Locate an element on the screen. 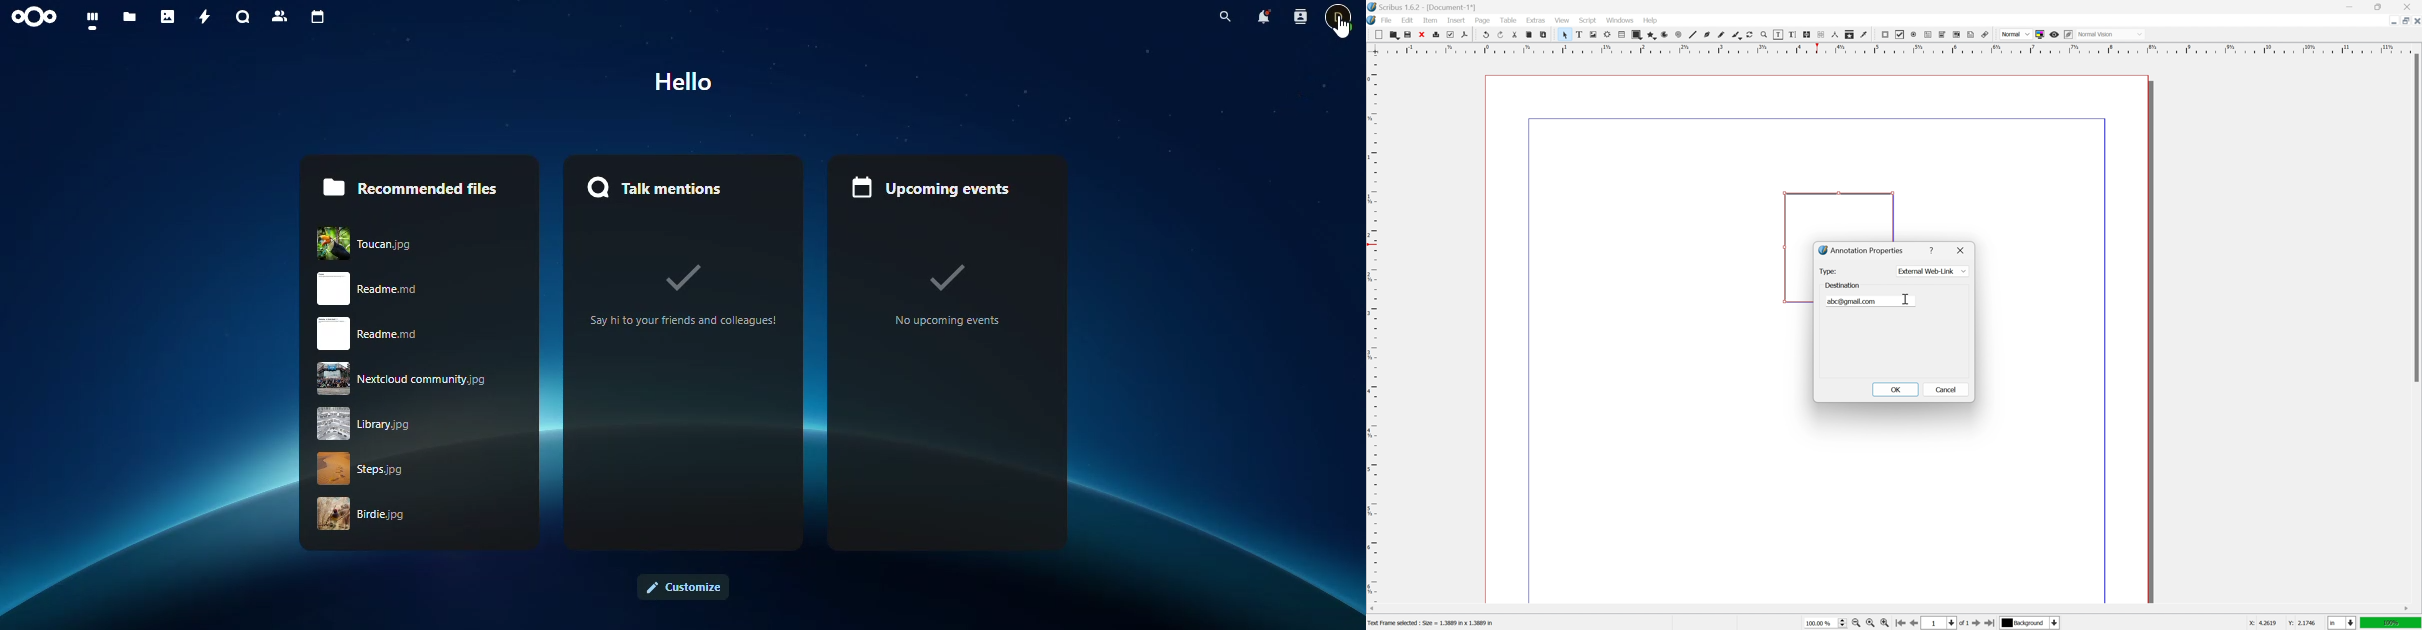 The width and height of the screenshot is (2436, 644). zoom in is located at coordinates (1885, 623).